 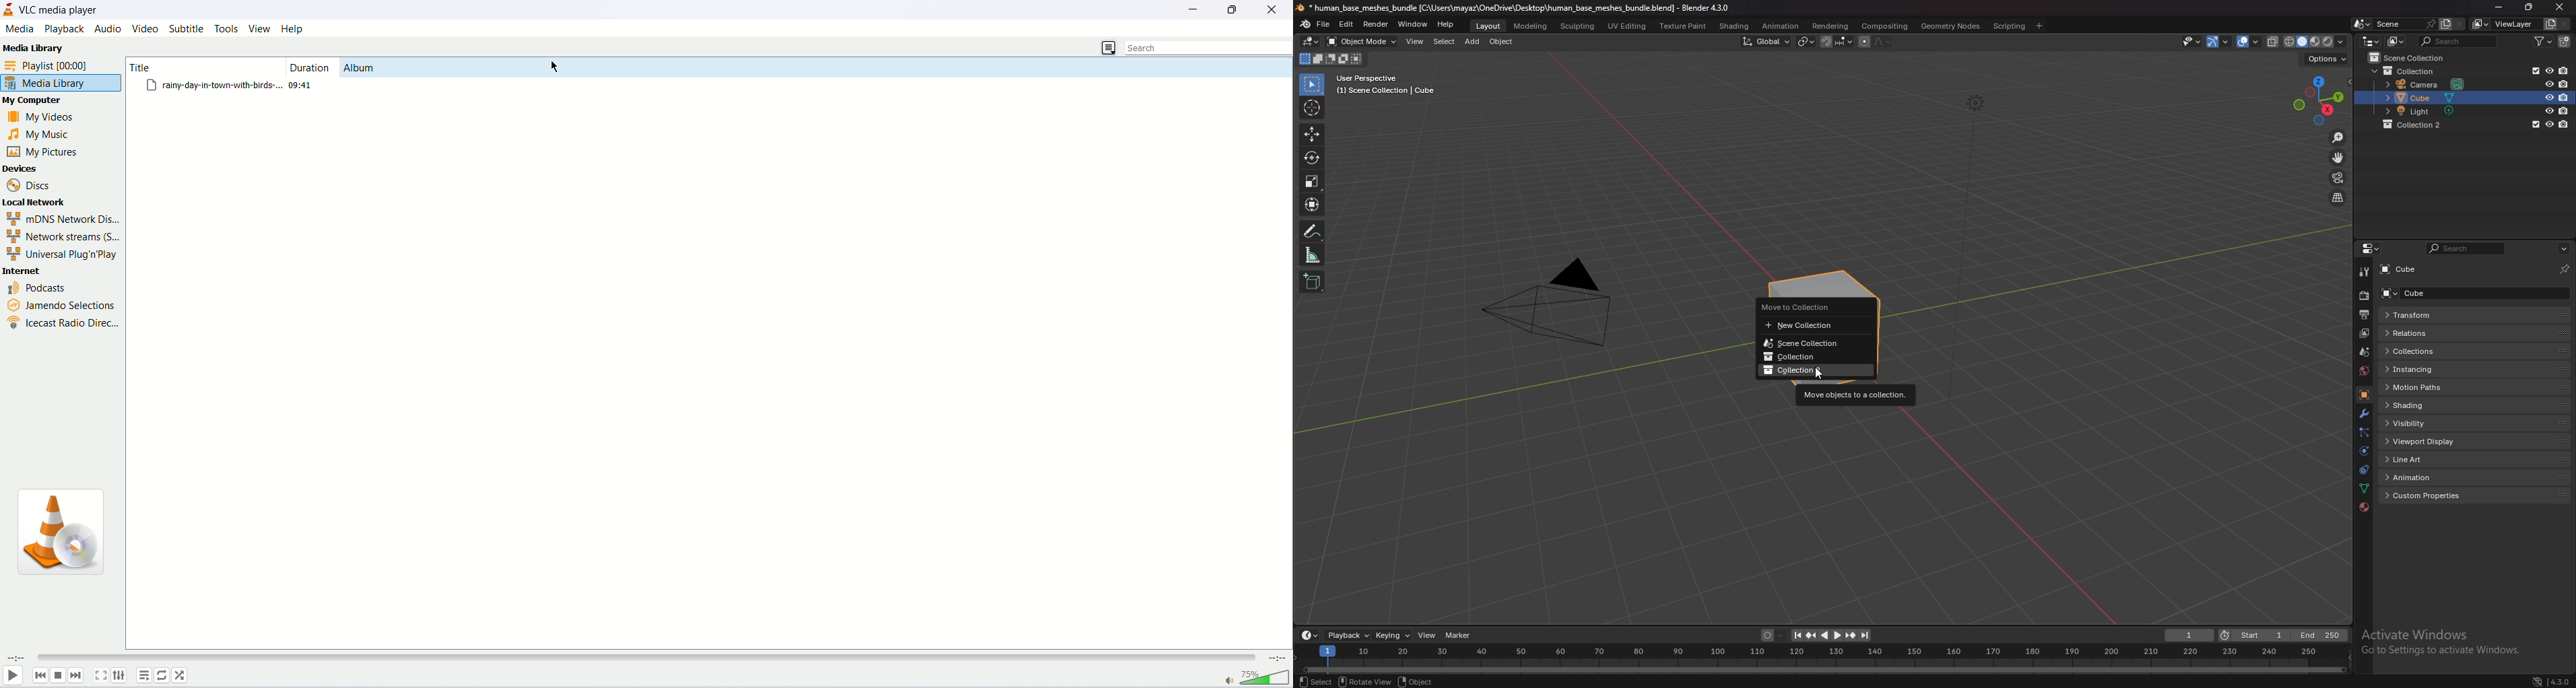 What do you see at coordinates (373, 67) in the screenshot?
I see `Album` at bounding box center [373, 67].